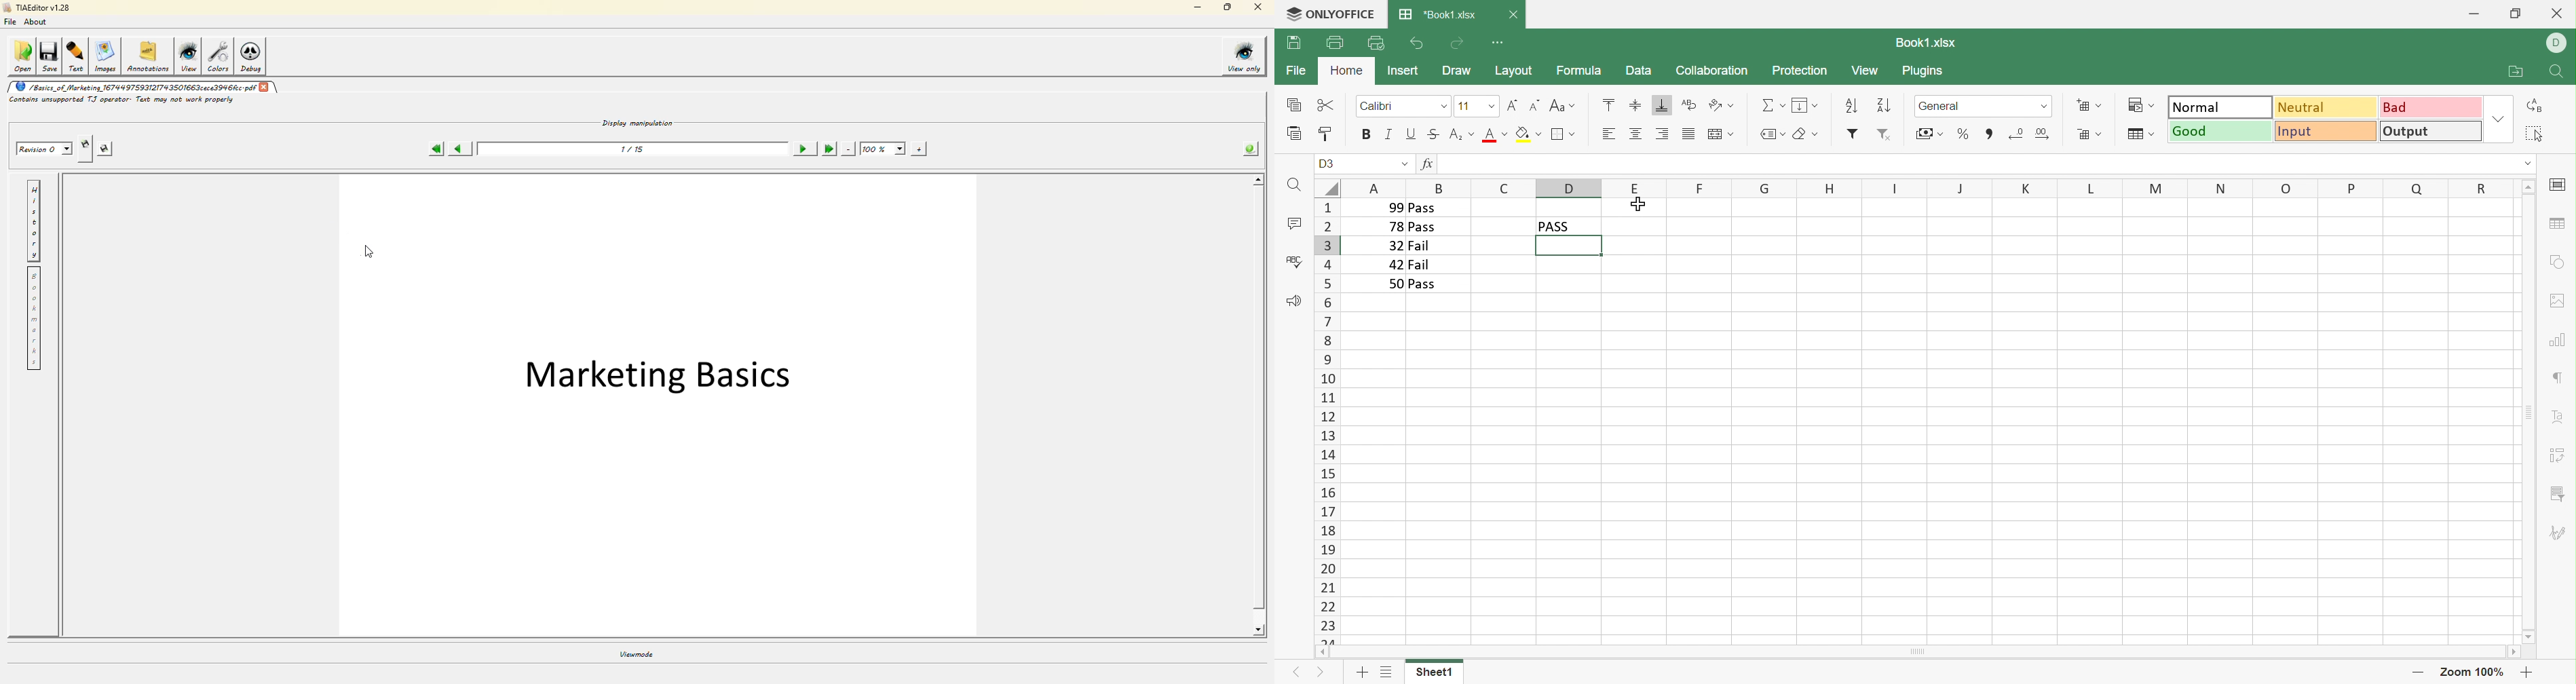 This screenshot has width=2576, height=700. Describe the element at coordinates (1297, 70) in the screenshot. I see `File` at that location.